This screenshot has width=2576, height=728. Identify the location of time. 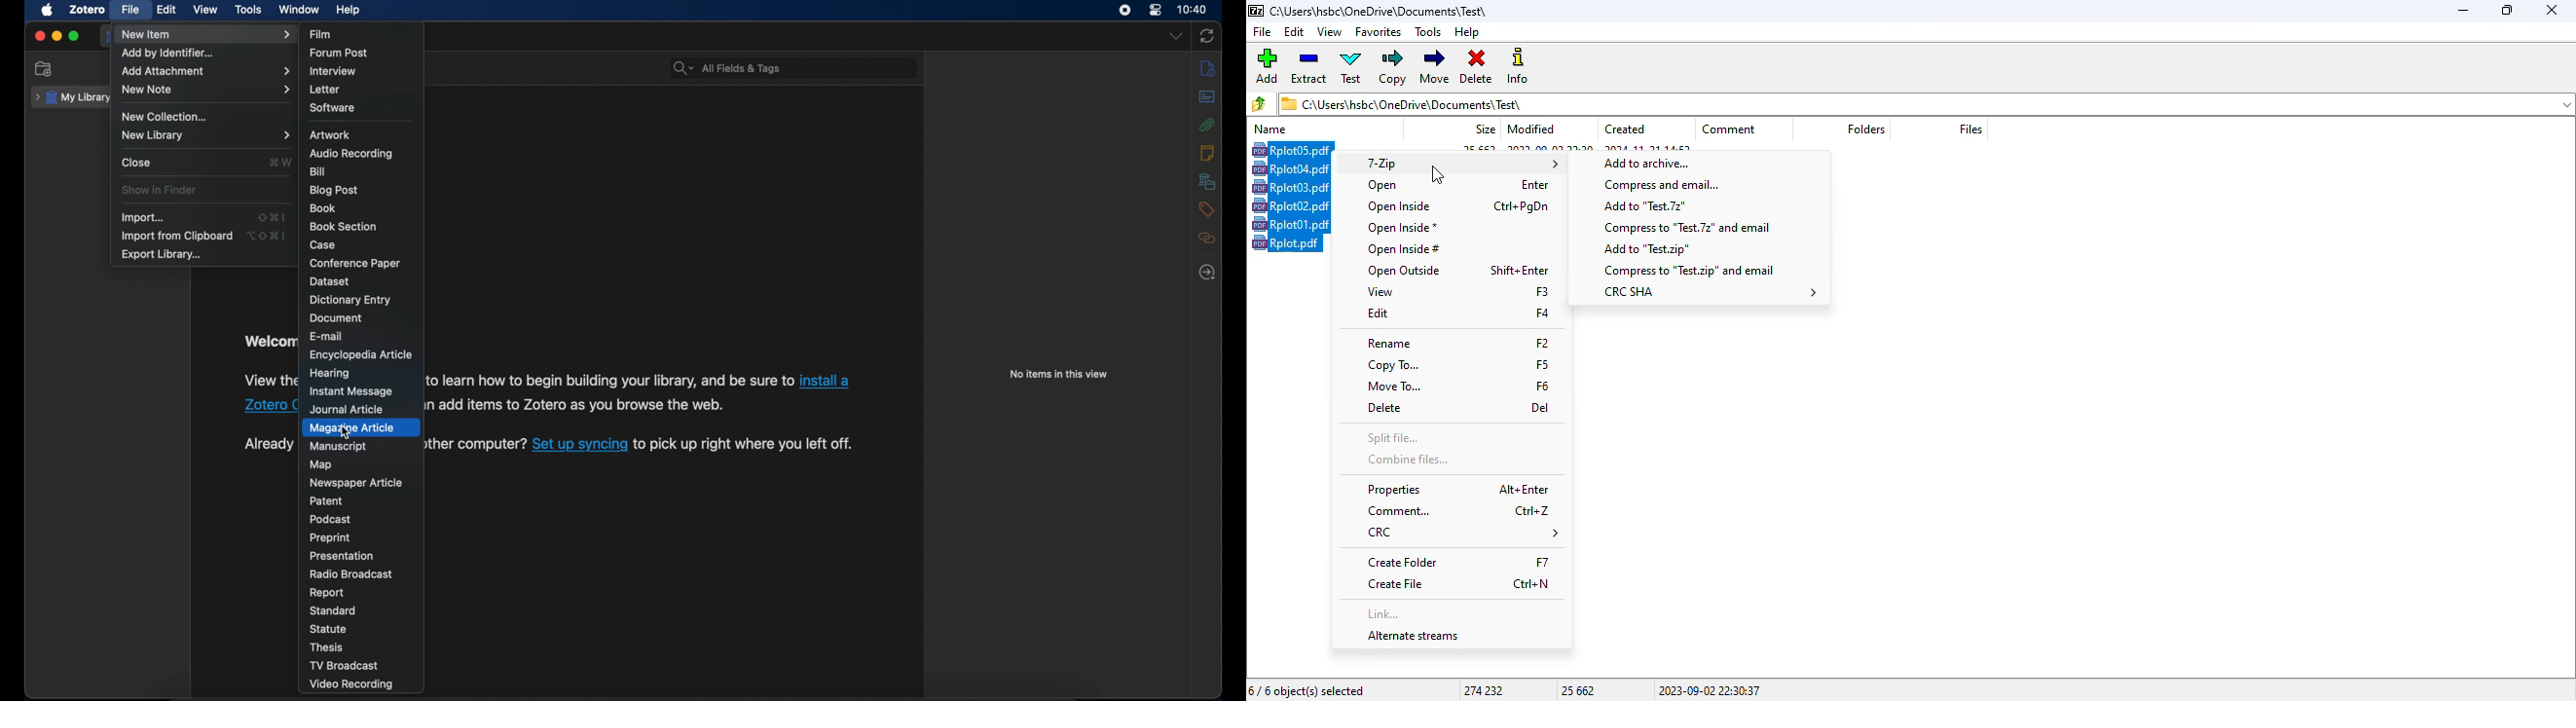
(1193, 8).